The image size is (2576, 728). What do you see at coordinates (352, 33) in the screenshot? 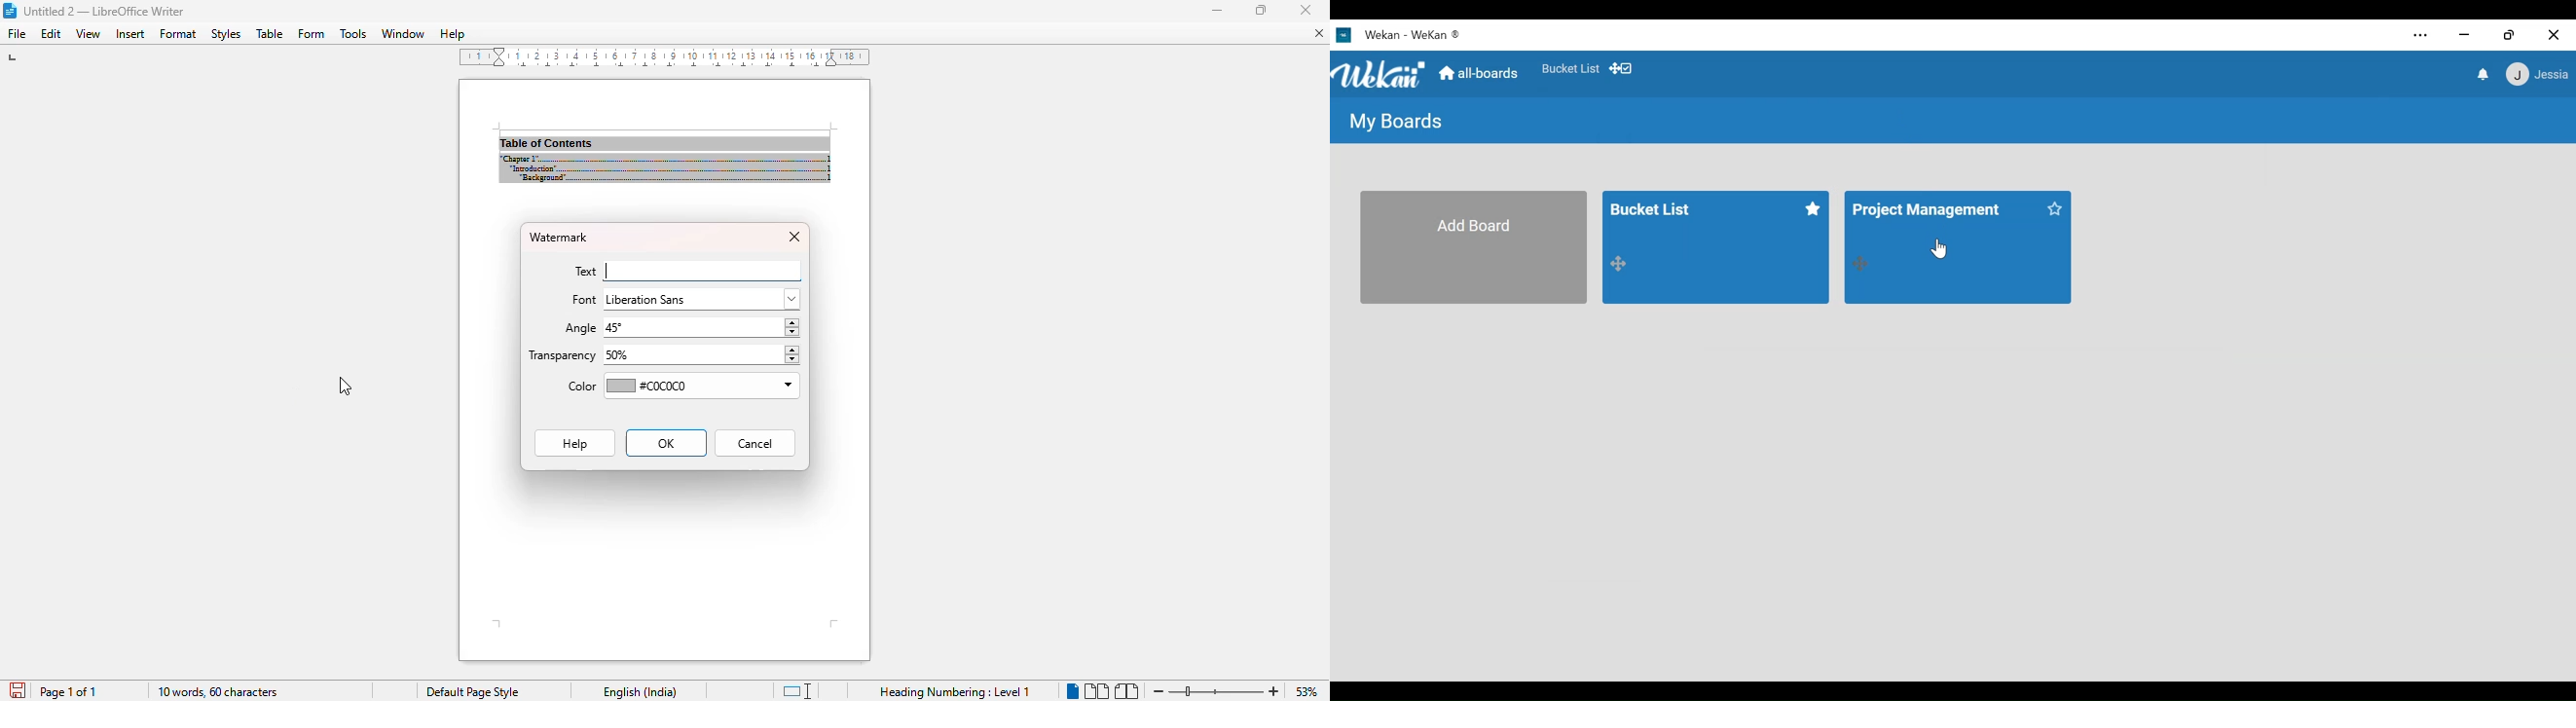
I see `tools` at bounding box center [352, 33].